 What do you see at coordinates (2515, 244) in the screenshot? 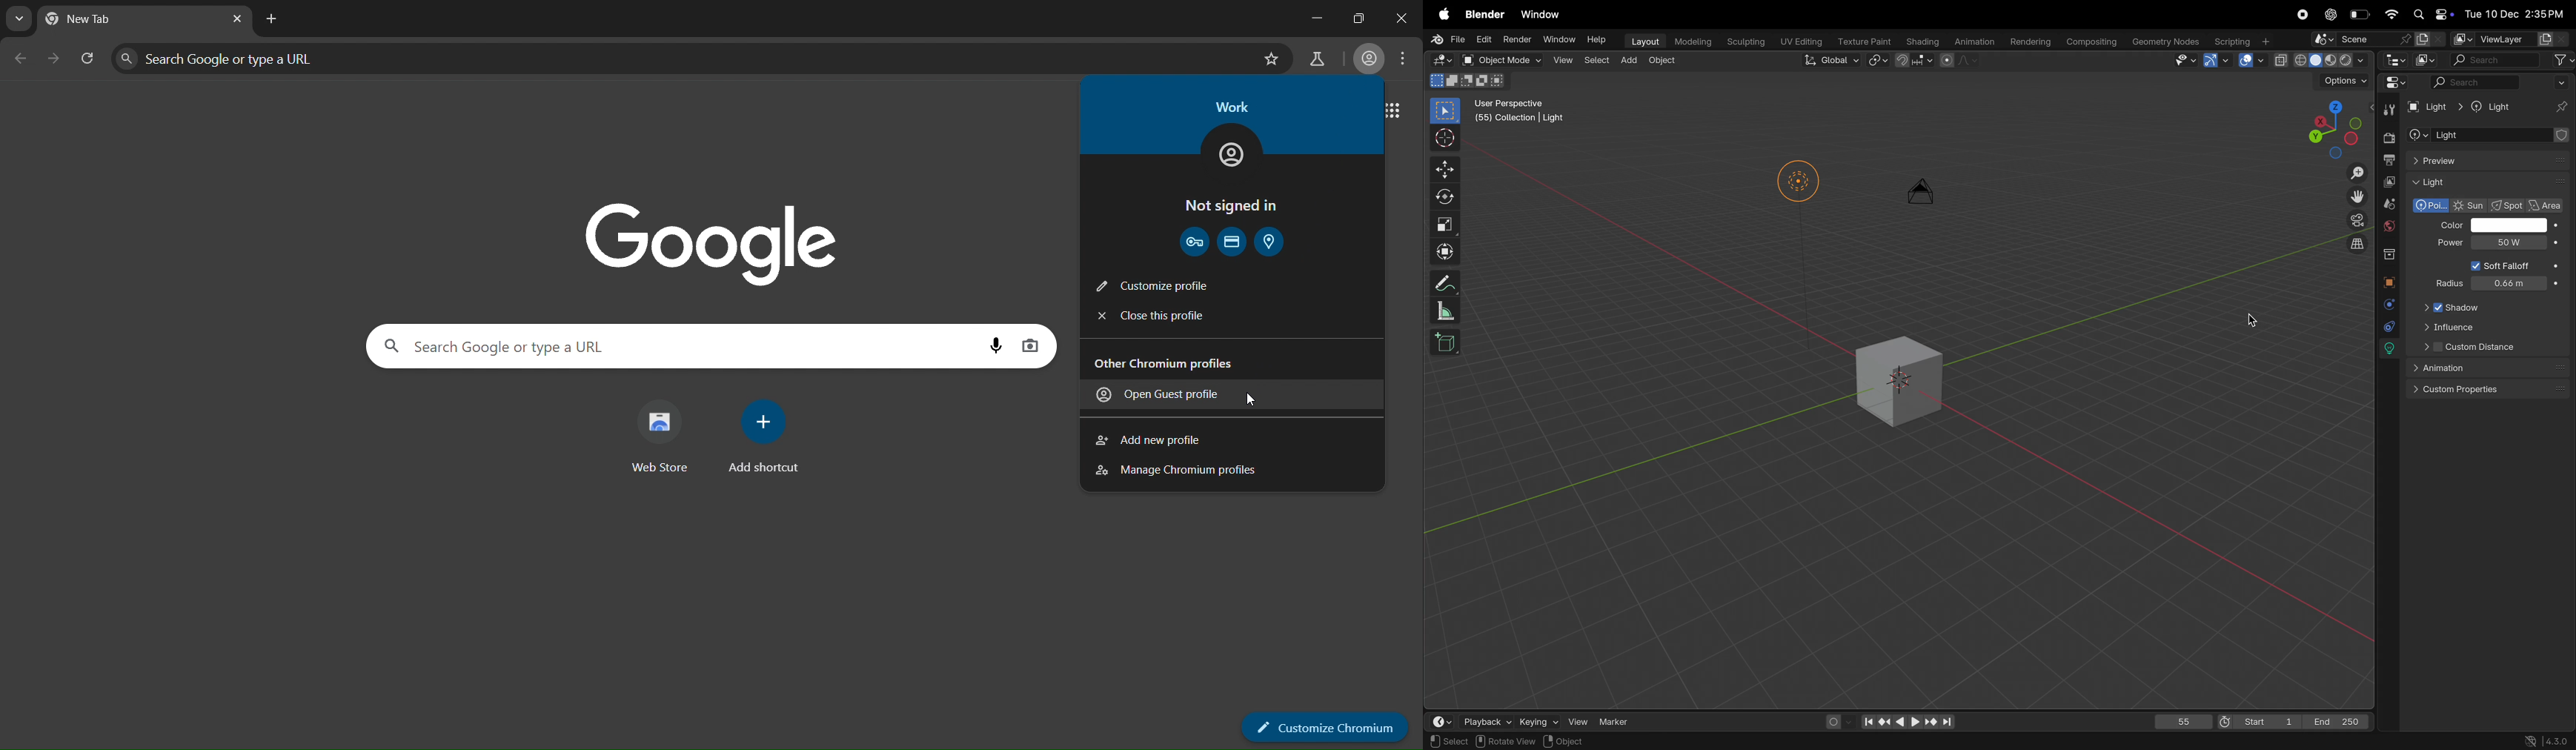
I see `10000` at bounding box center [2515, 244].